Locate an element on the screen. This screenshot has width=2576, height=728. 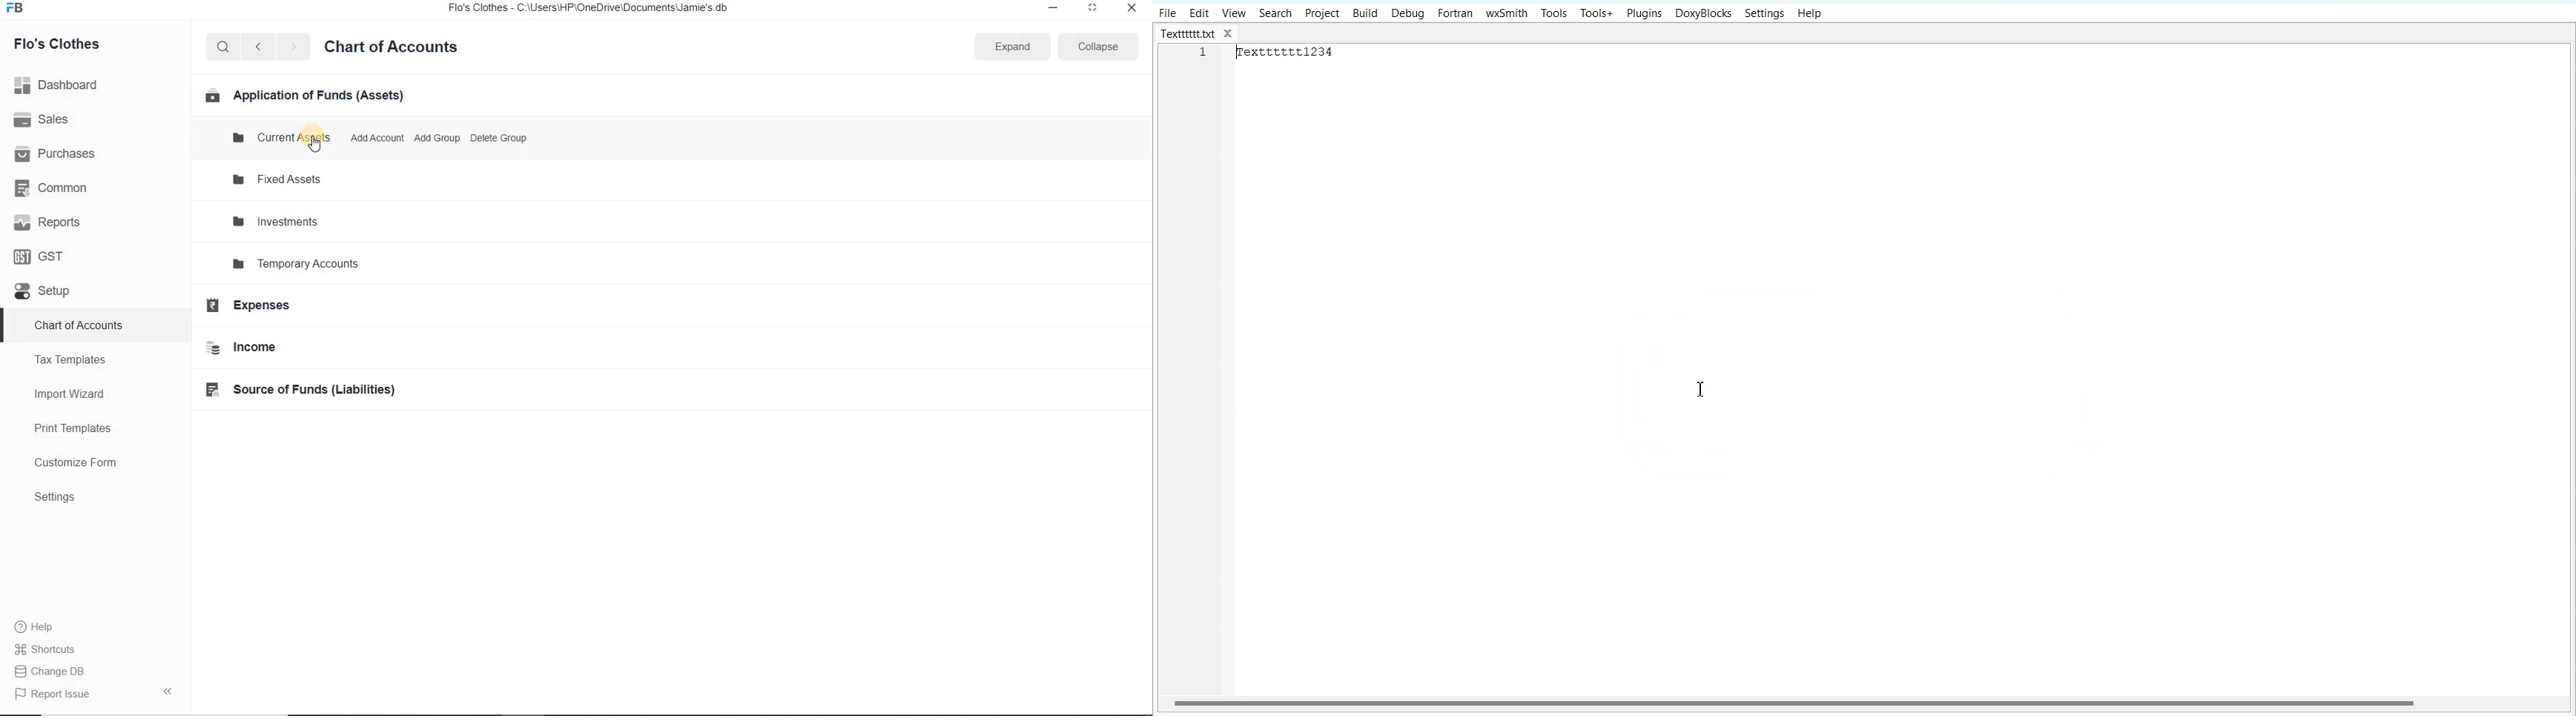
Settings is located at coordinates (1765, 13).